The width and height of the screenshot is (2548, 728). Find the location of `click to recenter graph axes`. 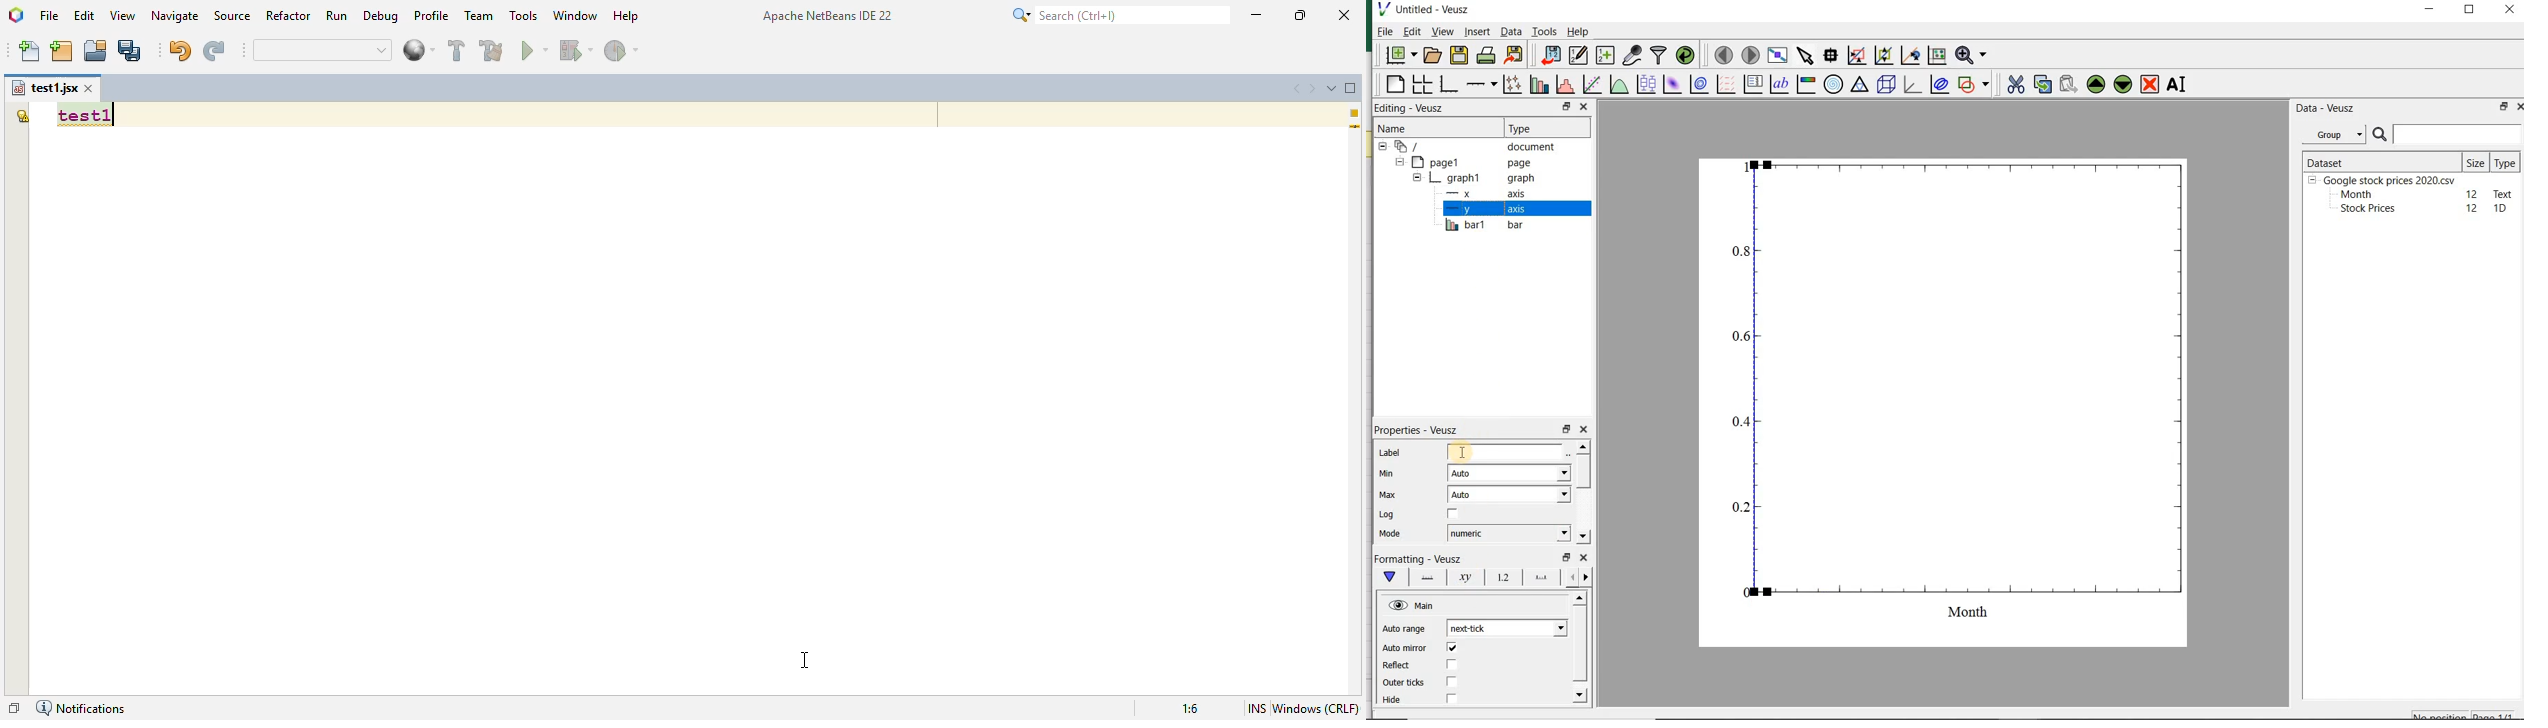

click to recenter graph axes is located at coordinates (1909, 56).